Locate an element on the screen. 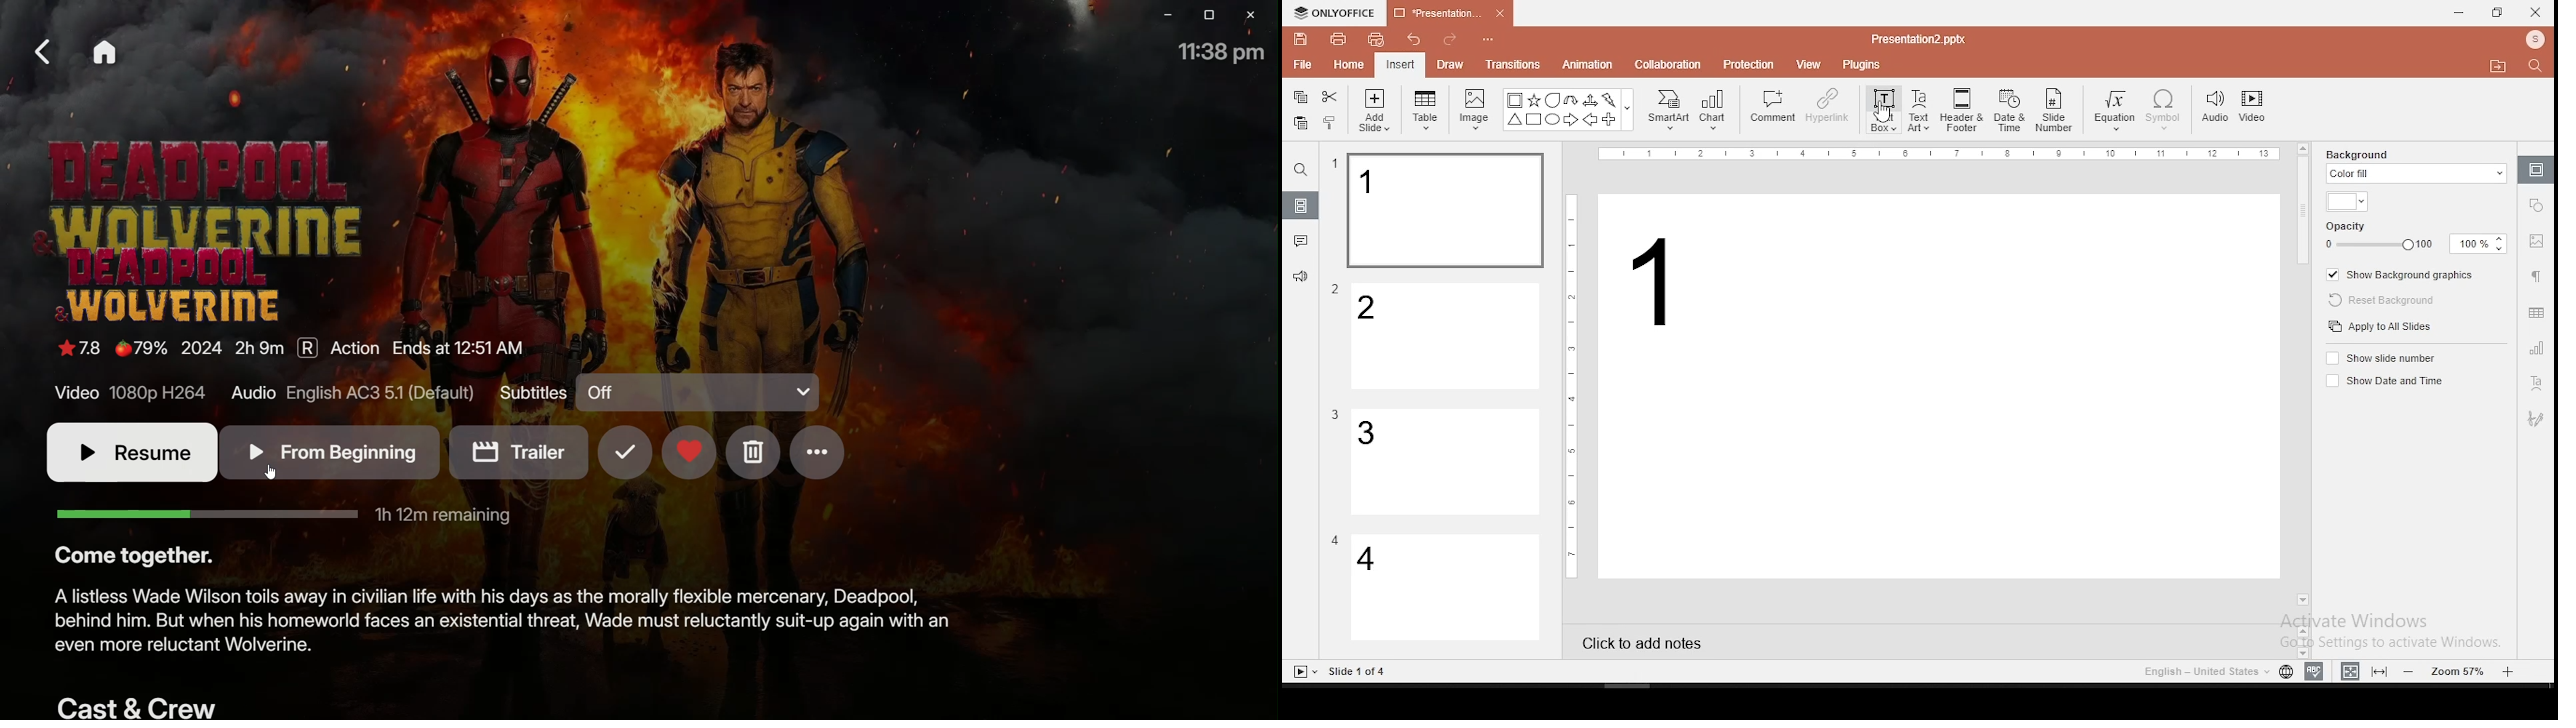 The image size is (2576, 728). Watch from beginning is located at coordinates (332, 453).